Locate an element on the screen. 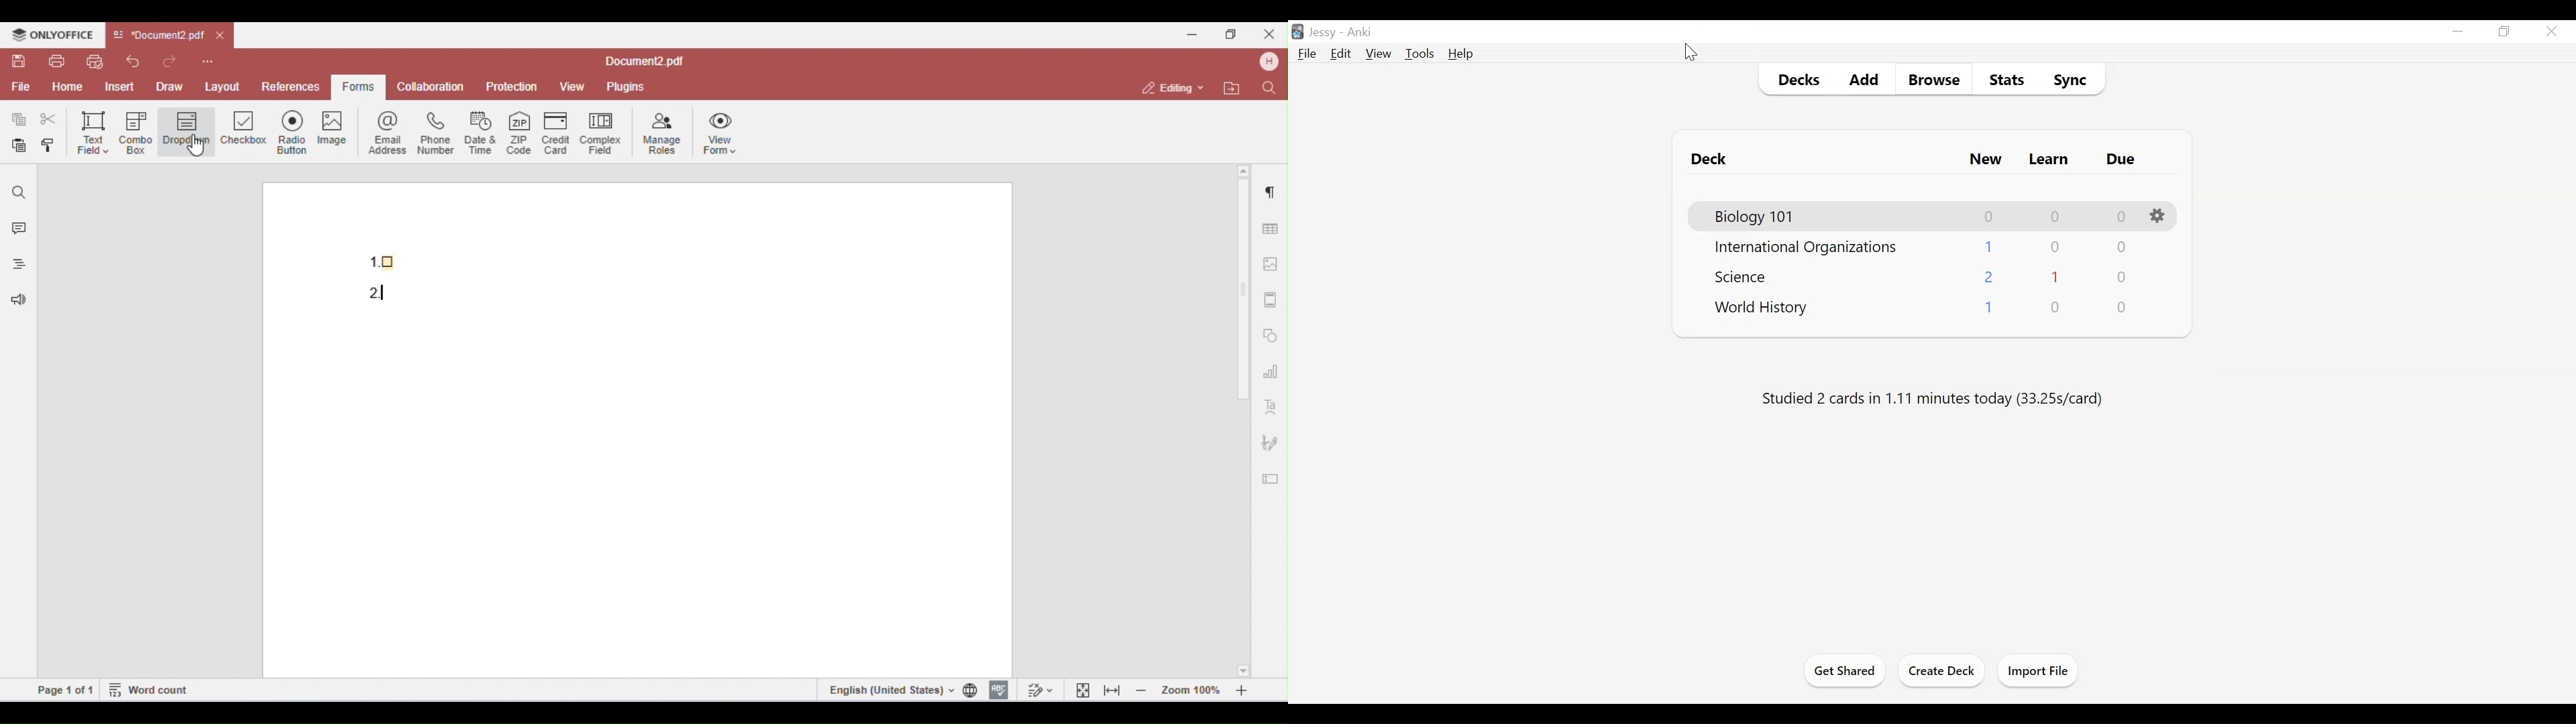 The width and height of the screenshot is (2576, 728). Browse is located at coordinates (1934, 80).